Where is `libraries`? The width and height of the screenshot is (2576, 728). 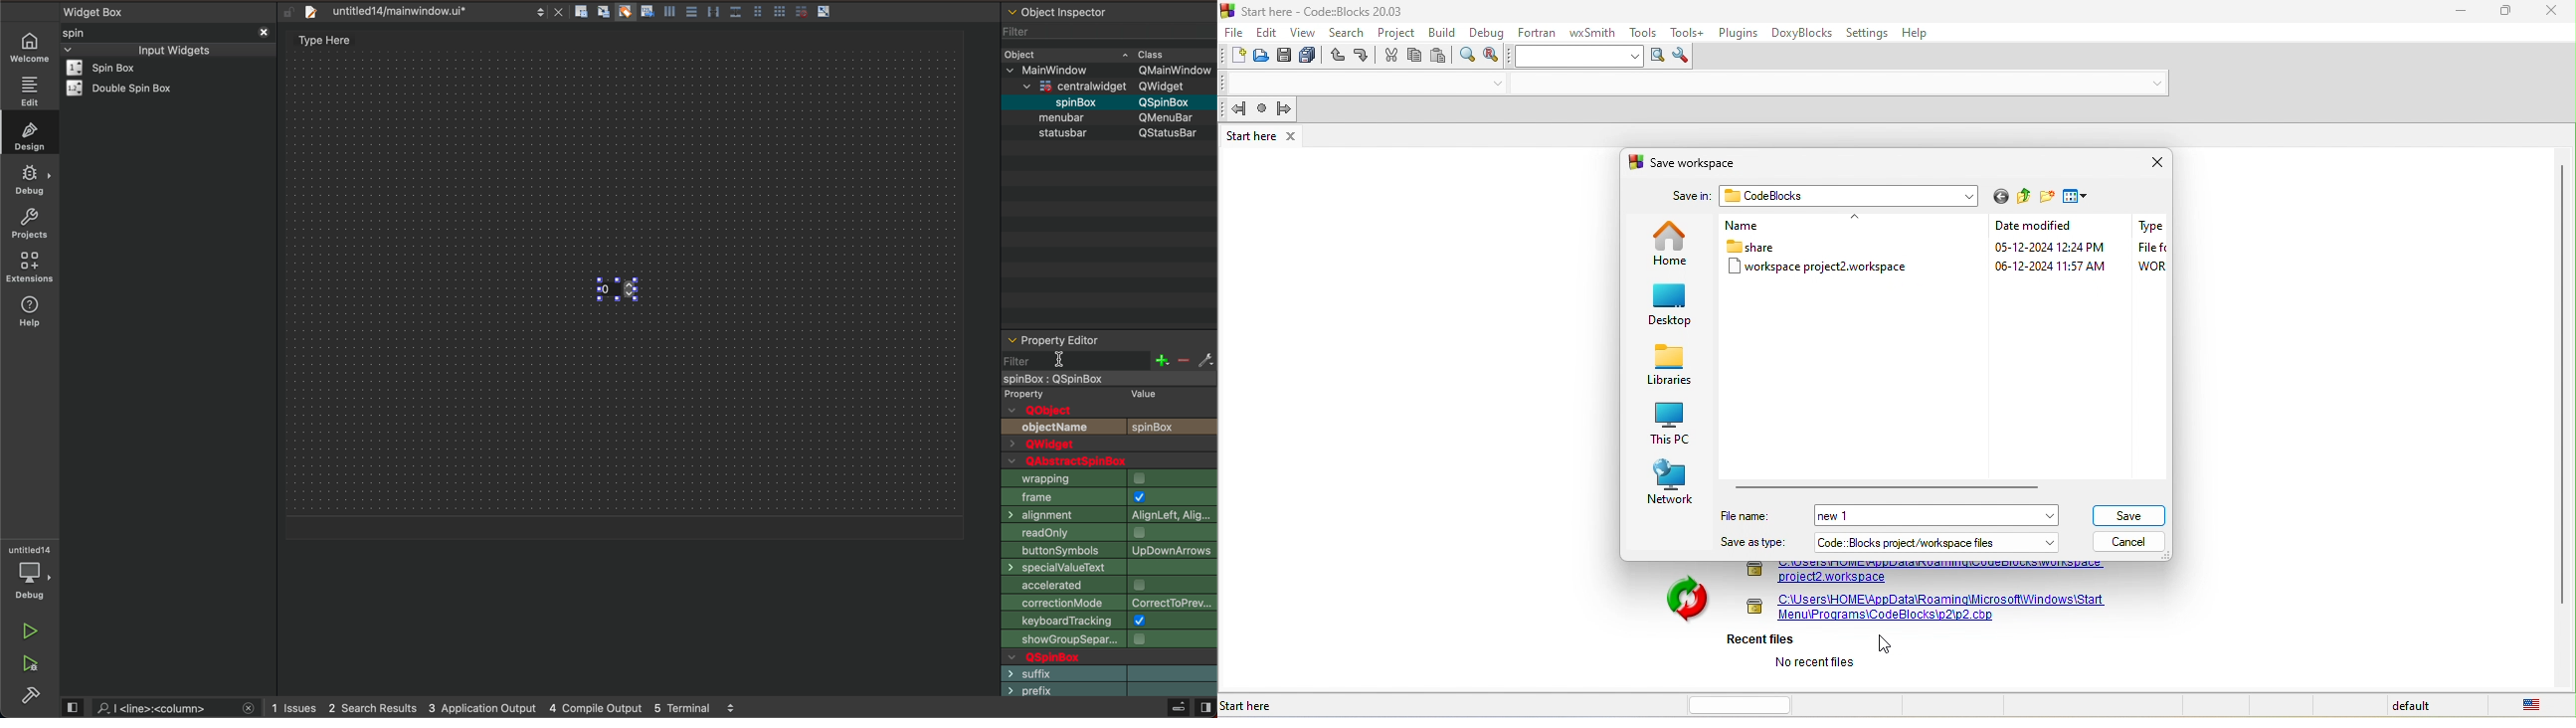
libraries is located at coordinates (1670, 367).